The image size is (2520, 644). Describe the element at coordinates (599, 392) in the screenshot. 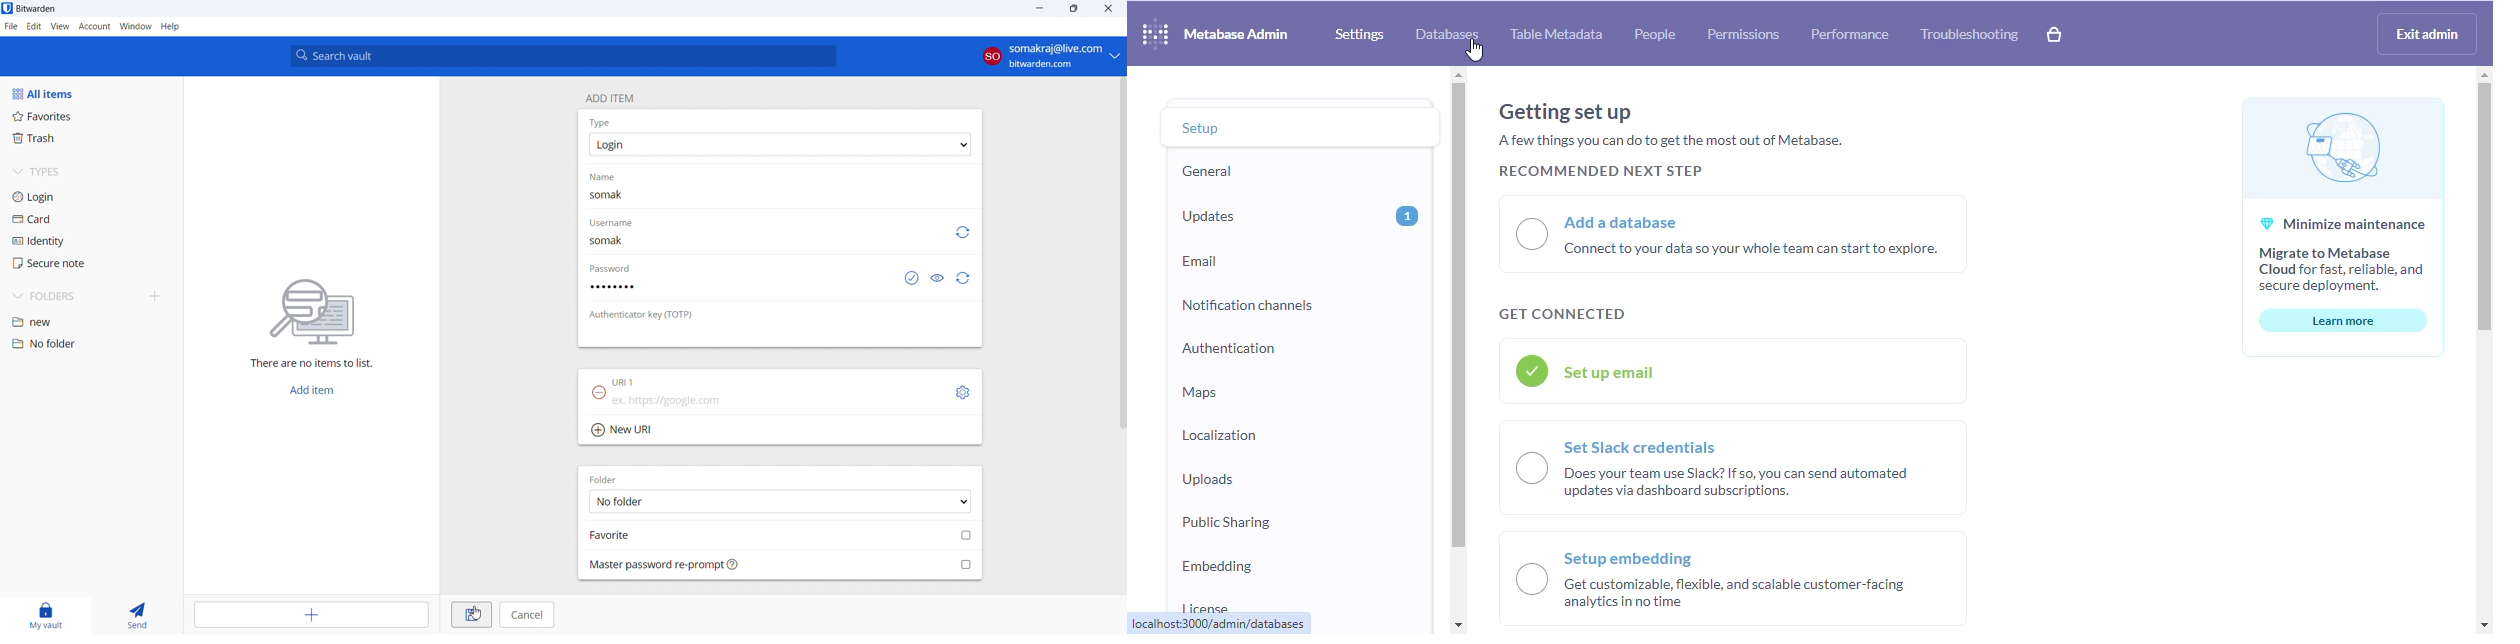

I see `remove URl` at that location.